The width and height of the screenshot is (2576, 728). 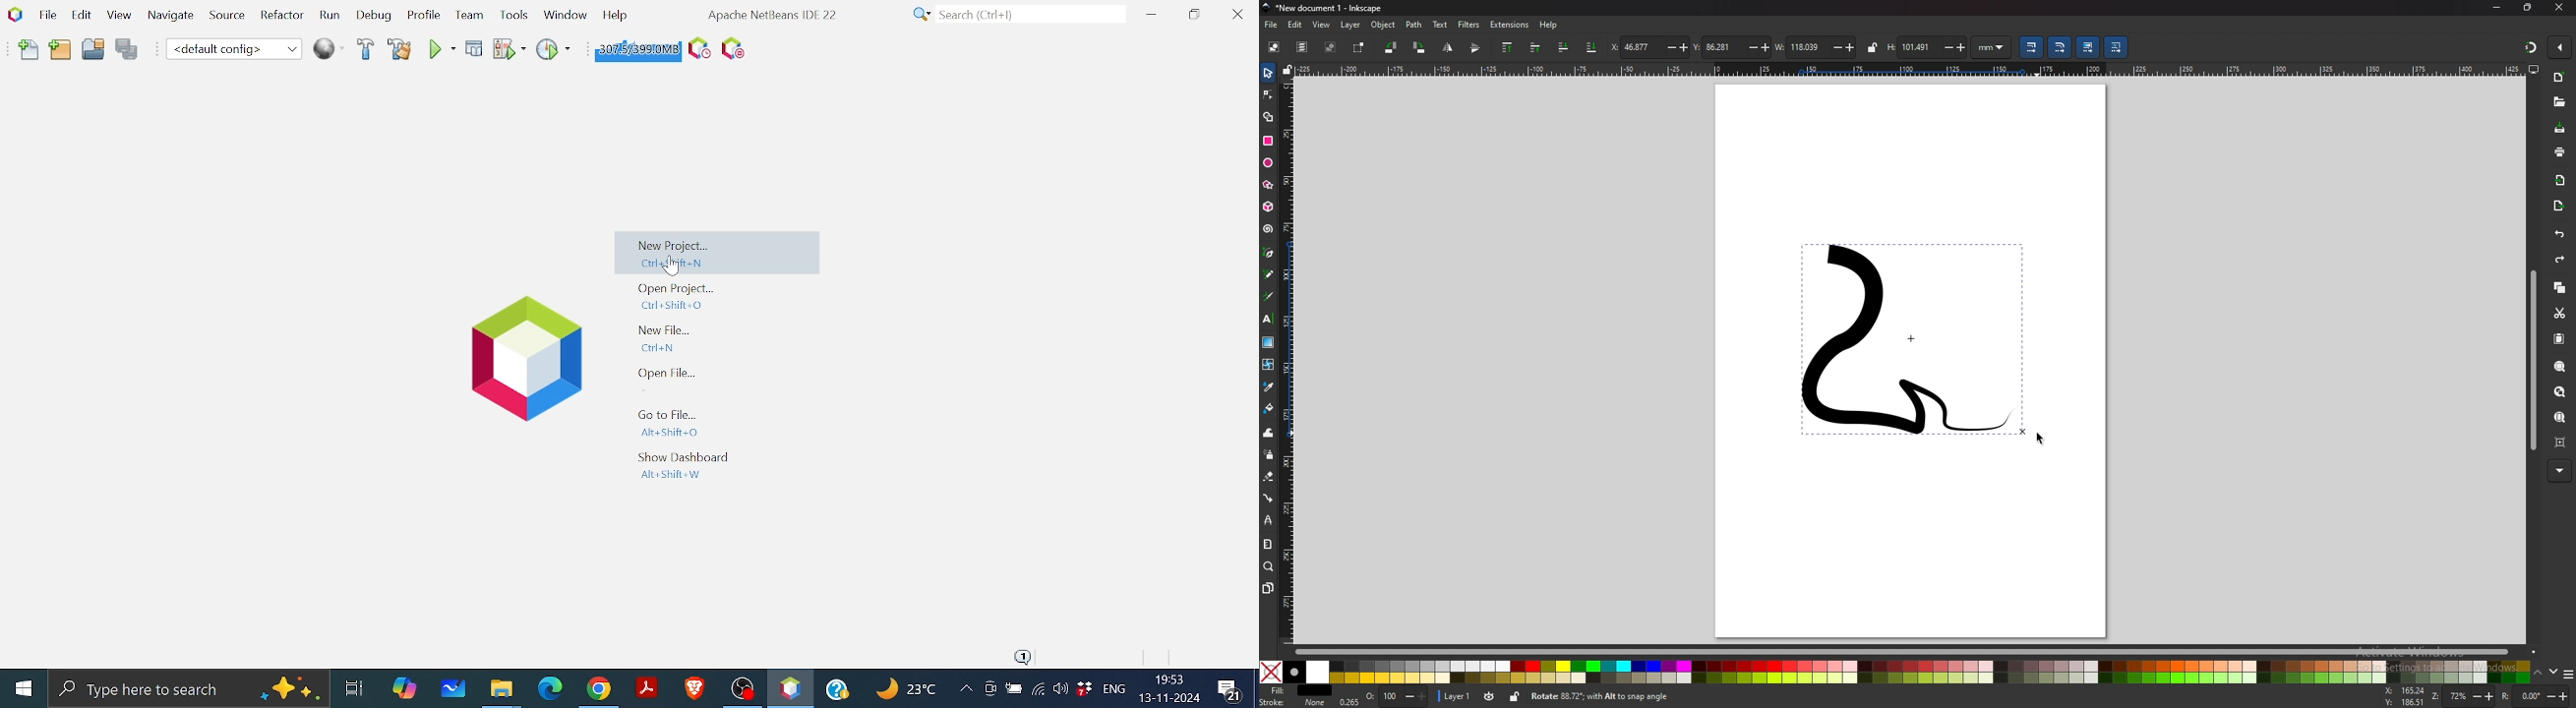 I want to click on import, so click(x=2560, y=181).